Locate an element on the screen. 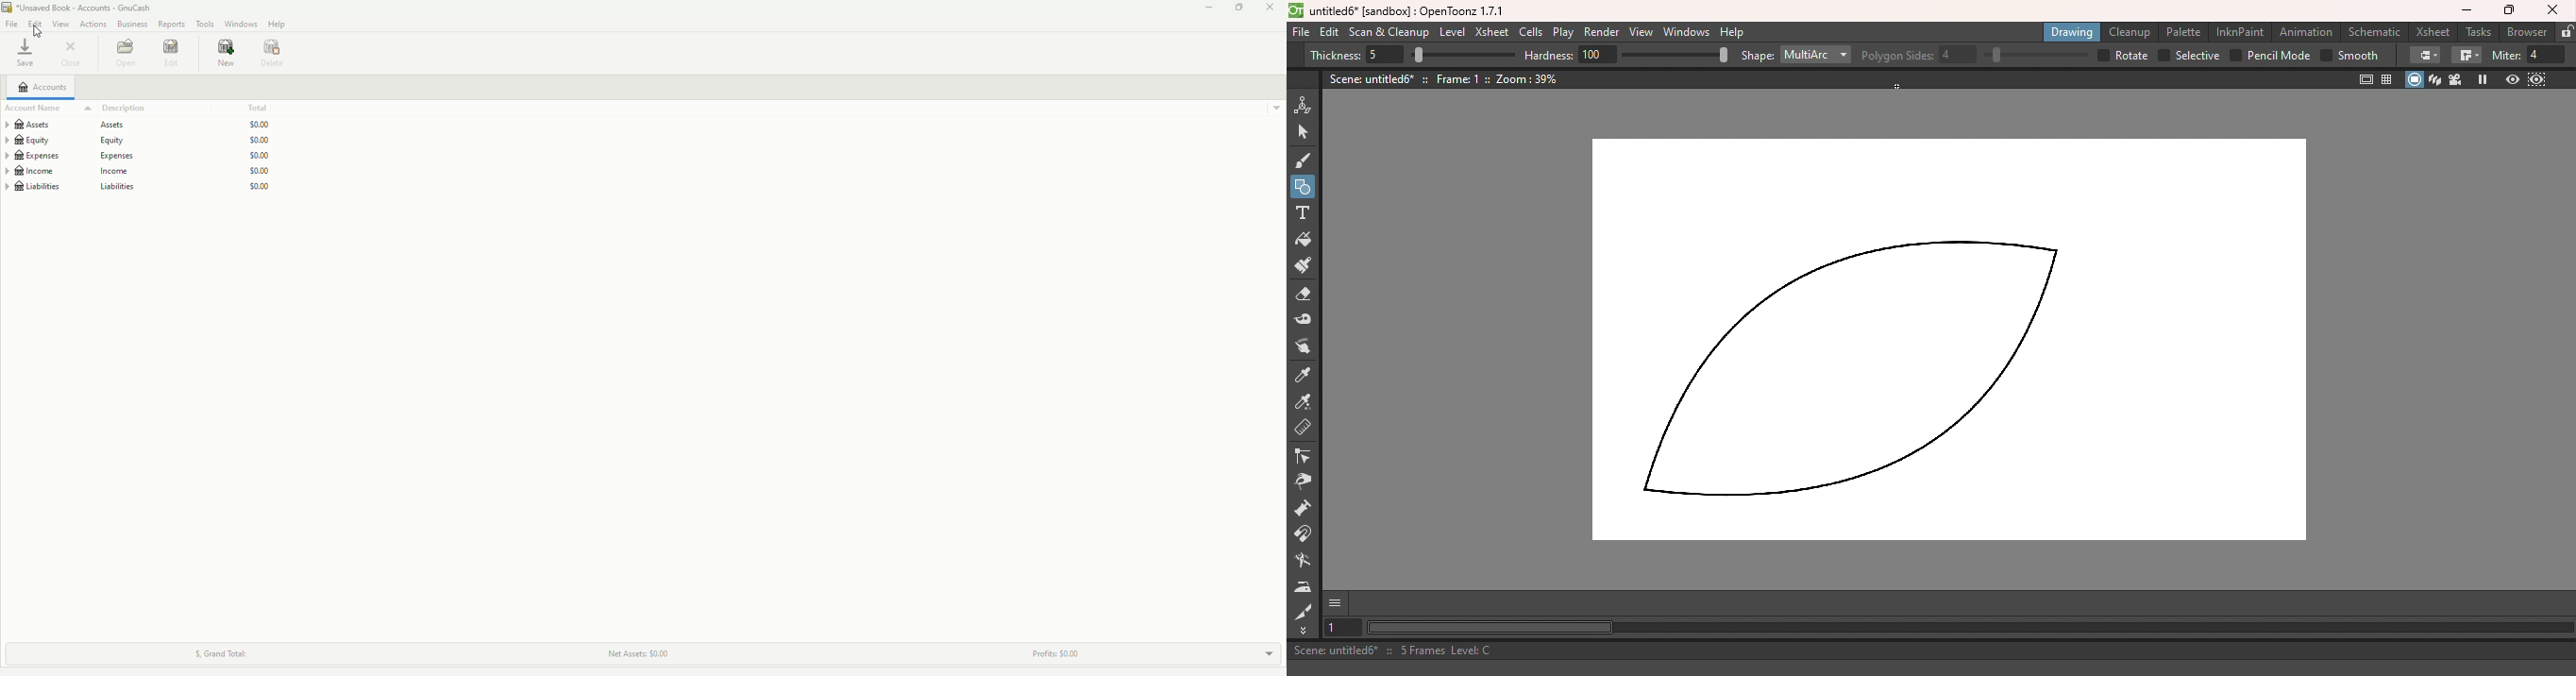 Image resolution: width=2576 pixels, height=700 pixels. Polygon sides bar is located at coordinates (2034, 56).